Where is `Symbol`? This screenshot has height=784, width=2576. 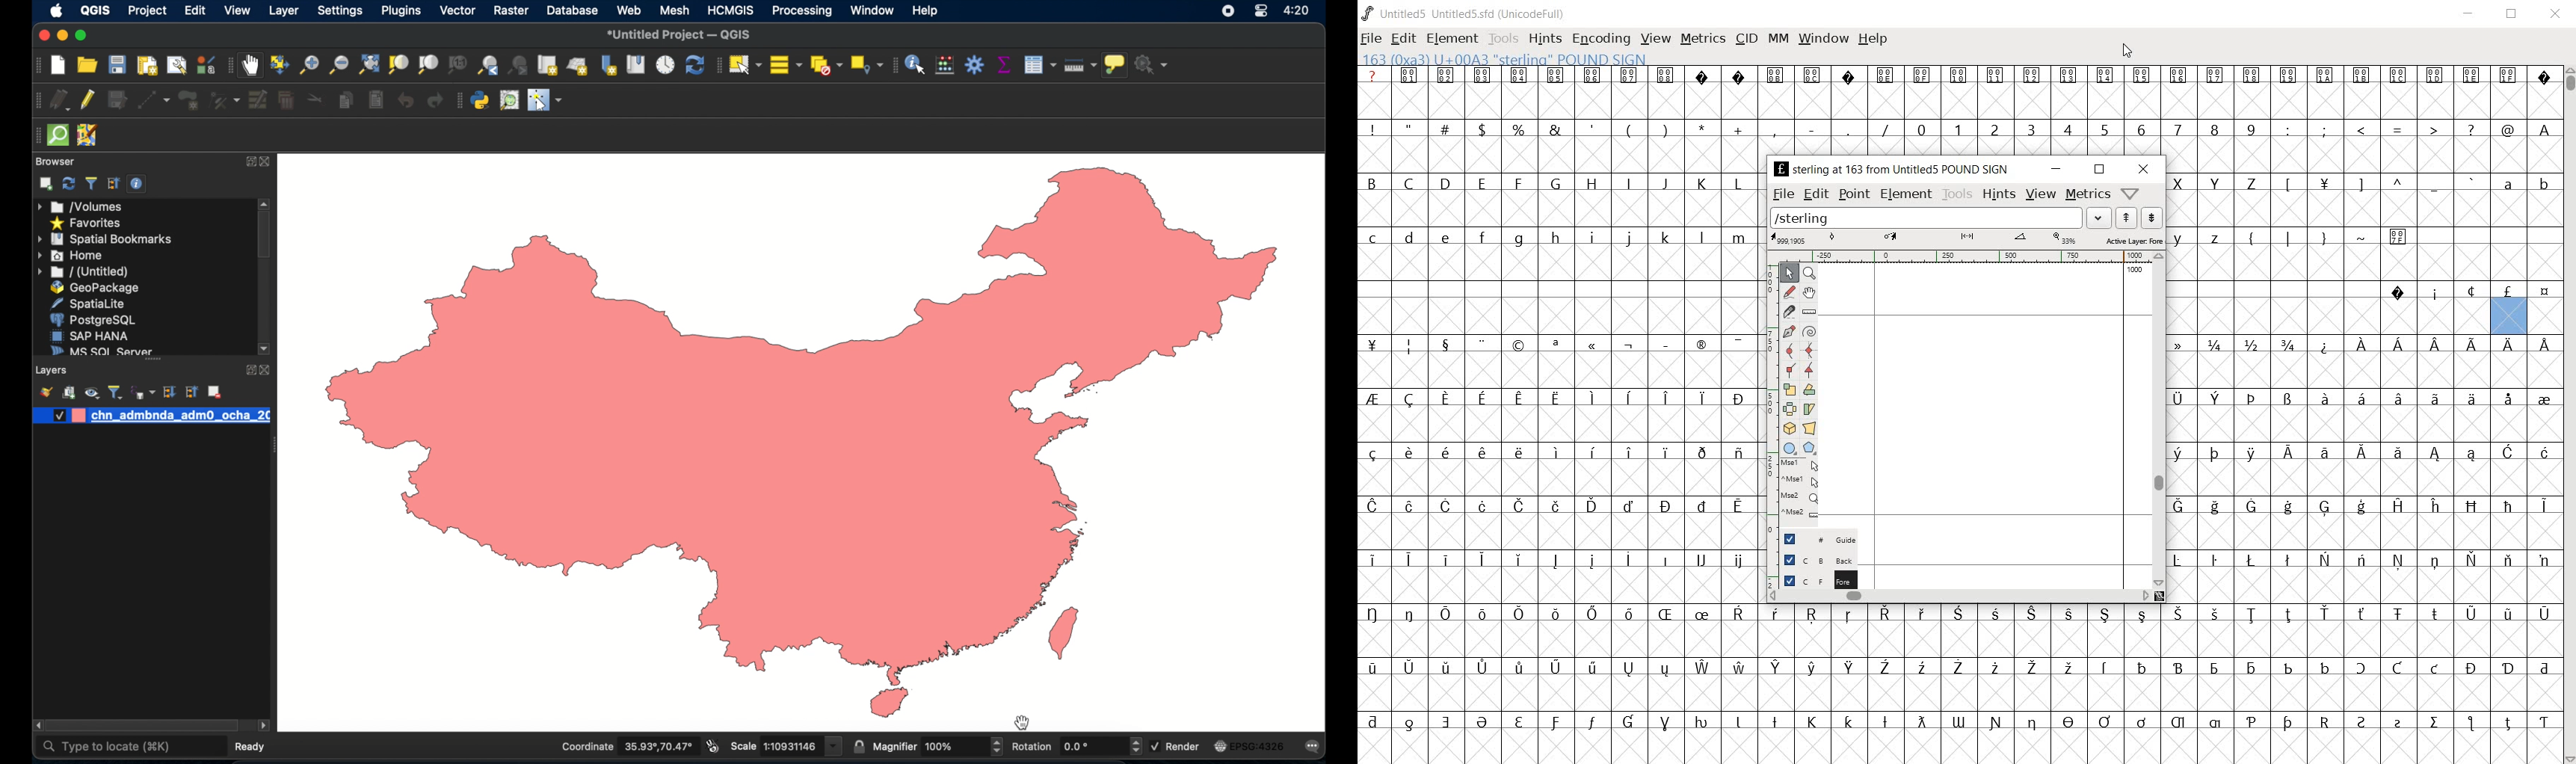 Symbol is located at coordinates (2542, 292).